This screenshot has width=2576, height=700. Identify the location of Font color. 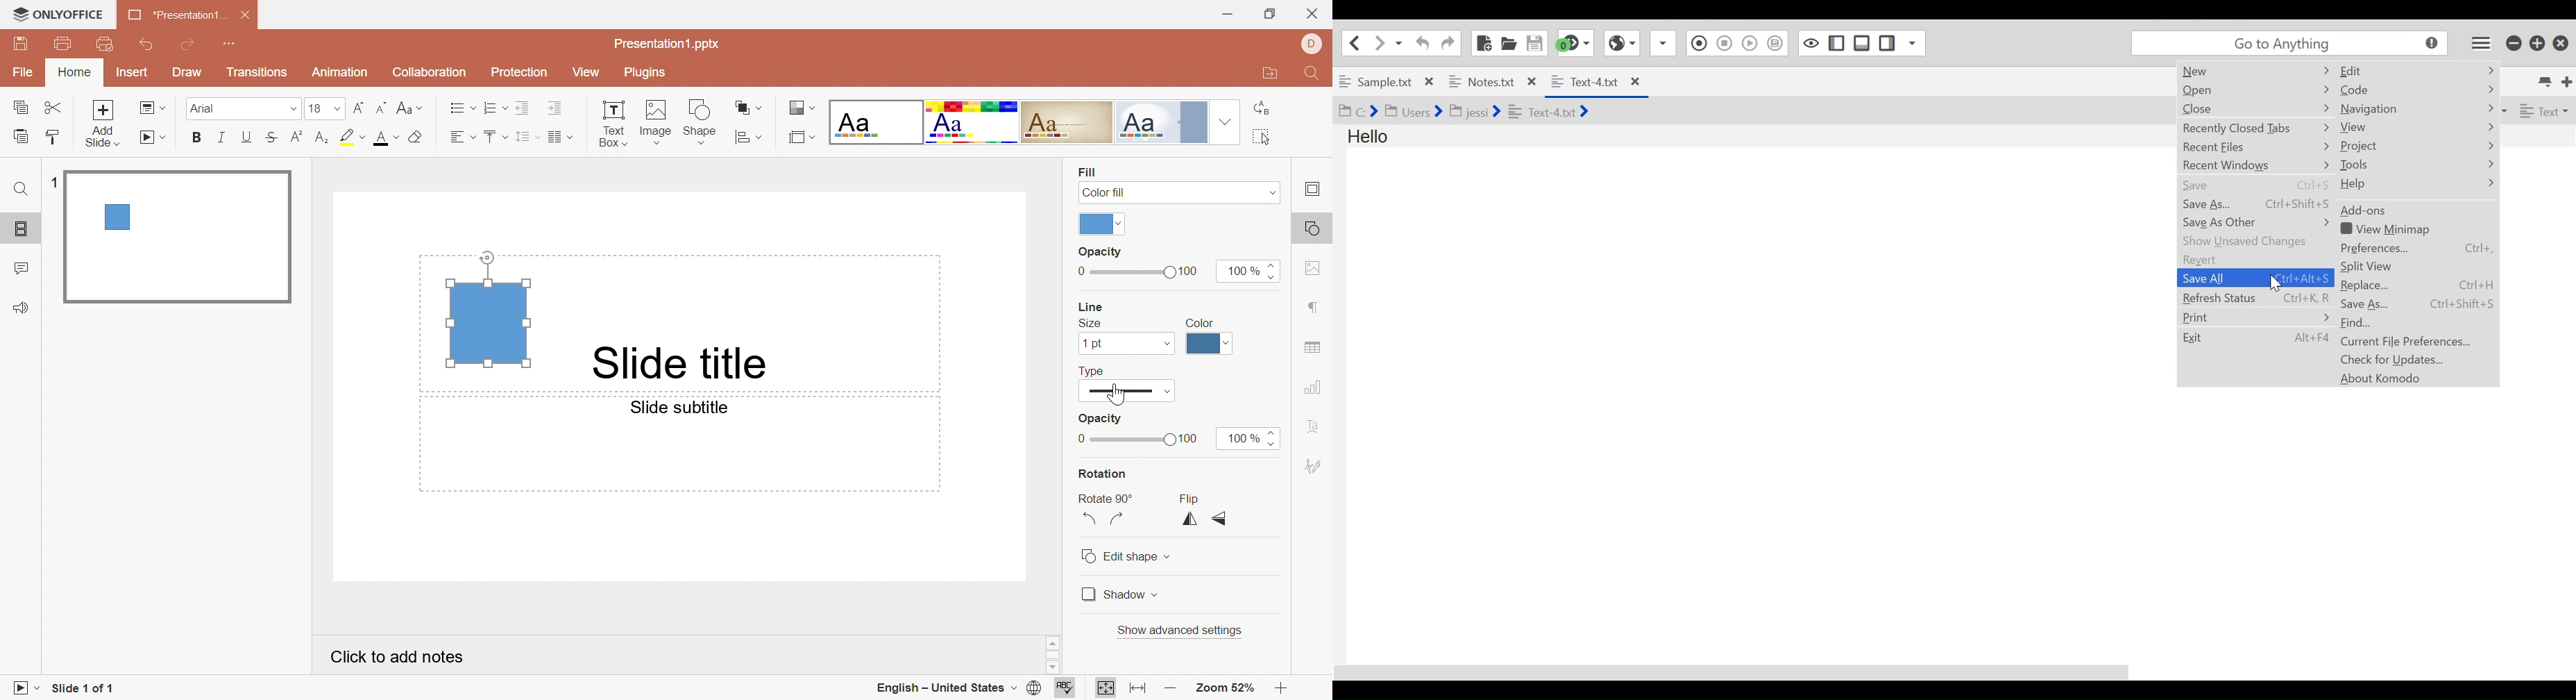
(382, 139).